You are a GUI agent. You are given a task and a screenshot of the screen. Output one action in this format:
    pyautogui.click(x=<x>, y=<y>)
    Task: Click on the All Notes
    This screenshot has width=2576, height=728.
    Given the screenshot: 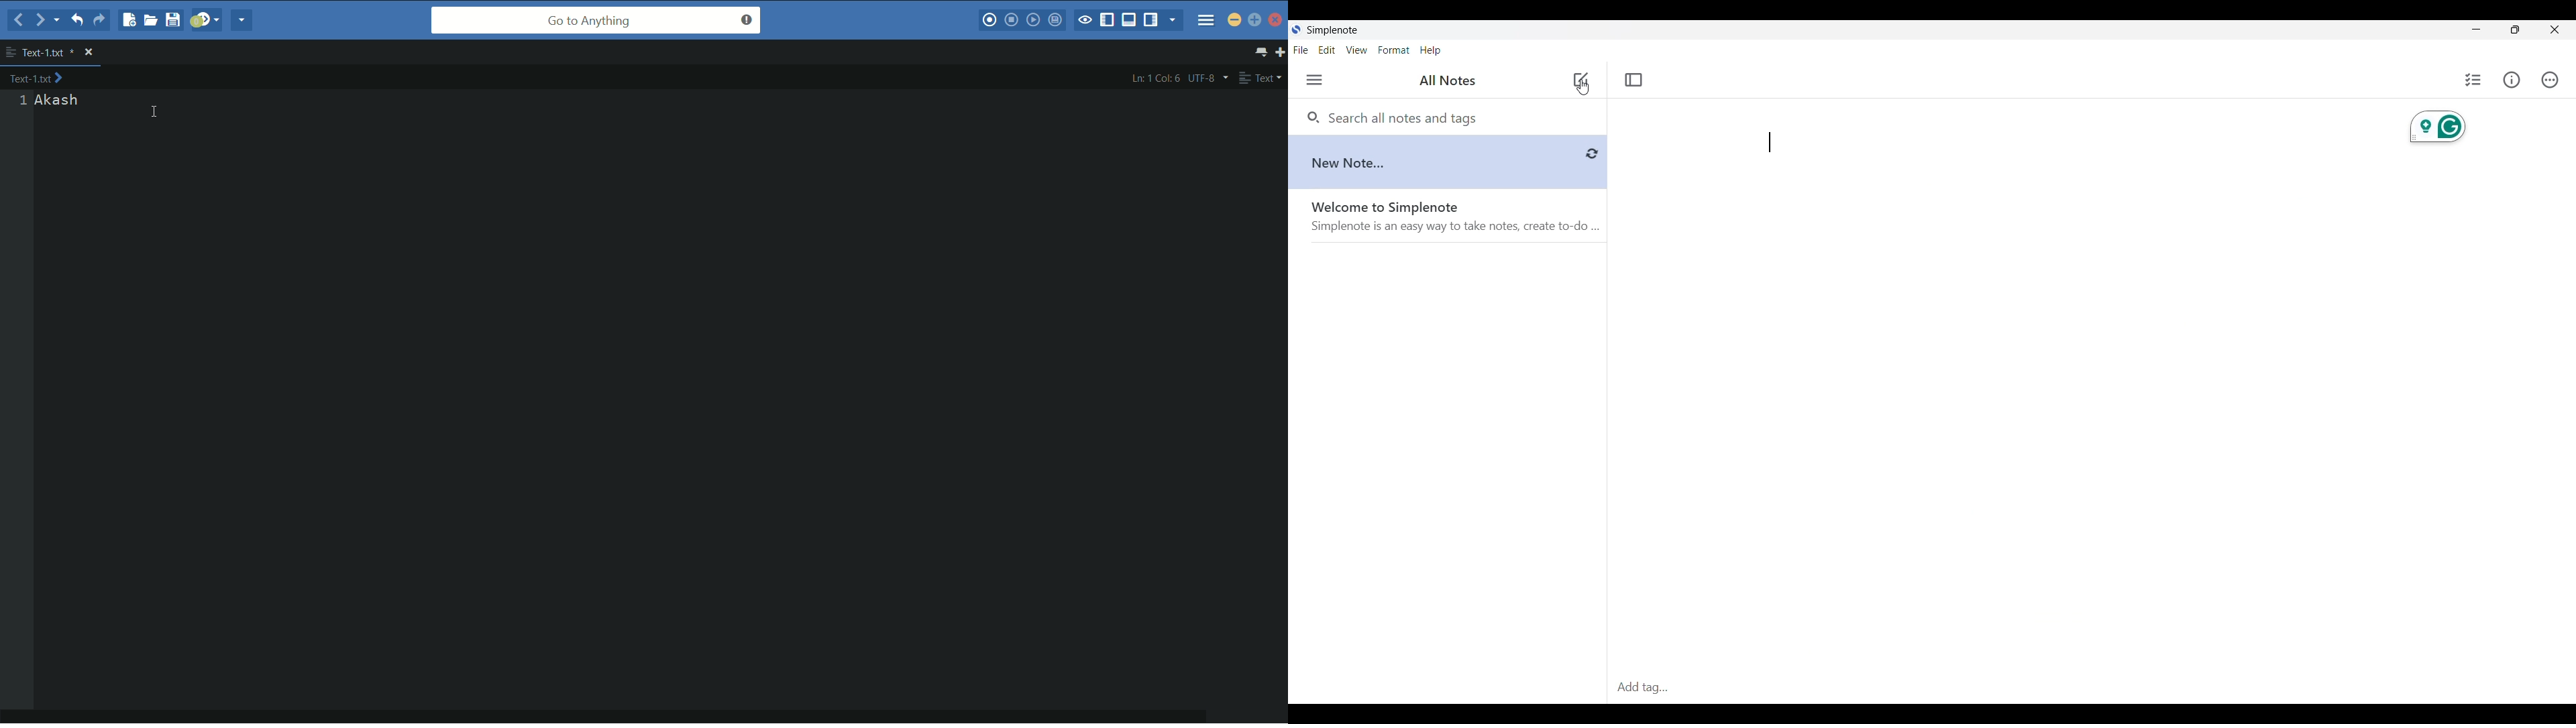 What is the action you would take?
    pyautogui.click(x=1444, y=81)
    